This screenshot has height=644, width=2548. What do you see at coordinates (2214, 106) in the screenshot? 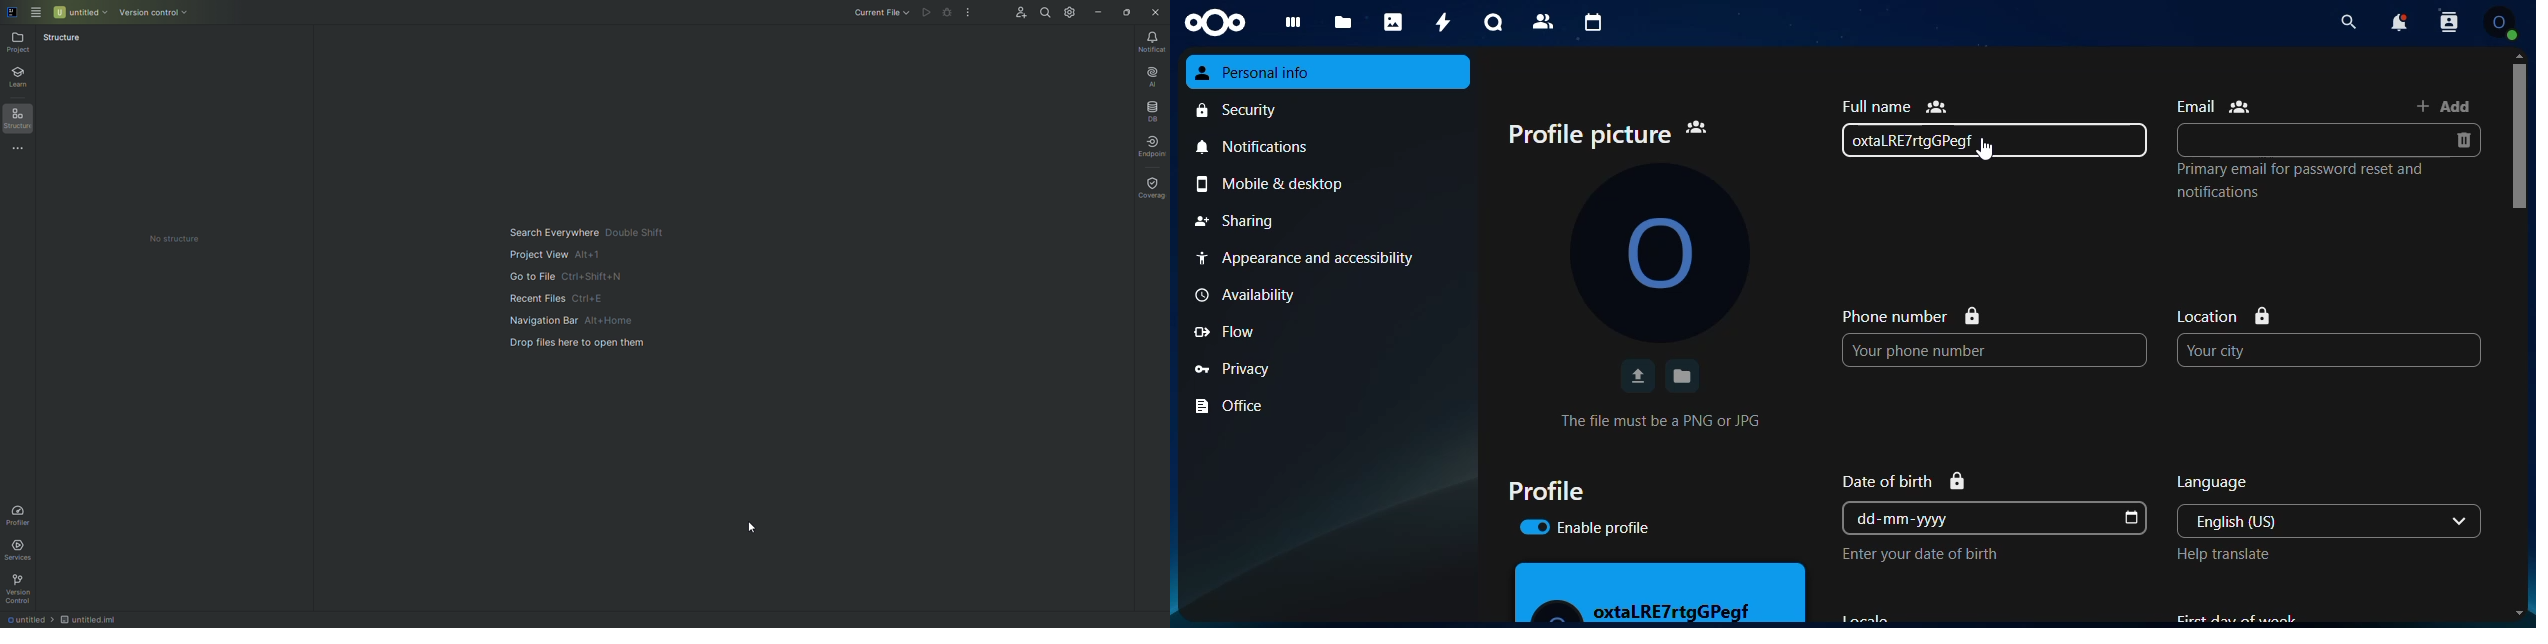
I see `email` at bounding box center [2214, 106].